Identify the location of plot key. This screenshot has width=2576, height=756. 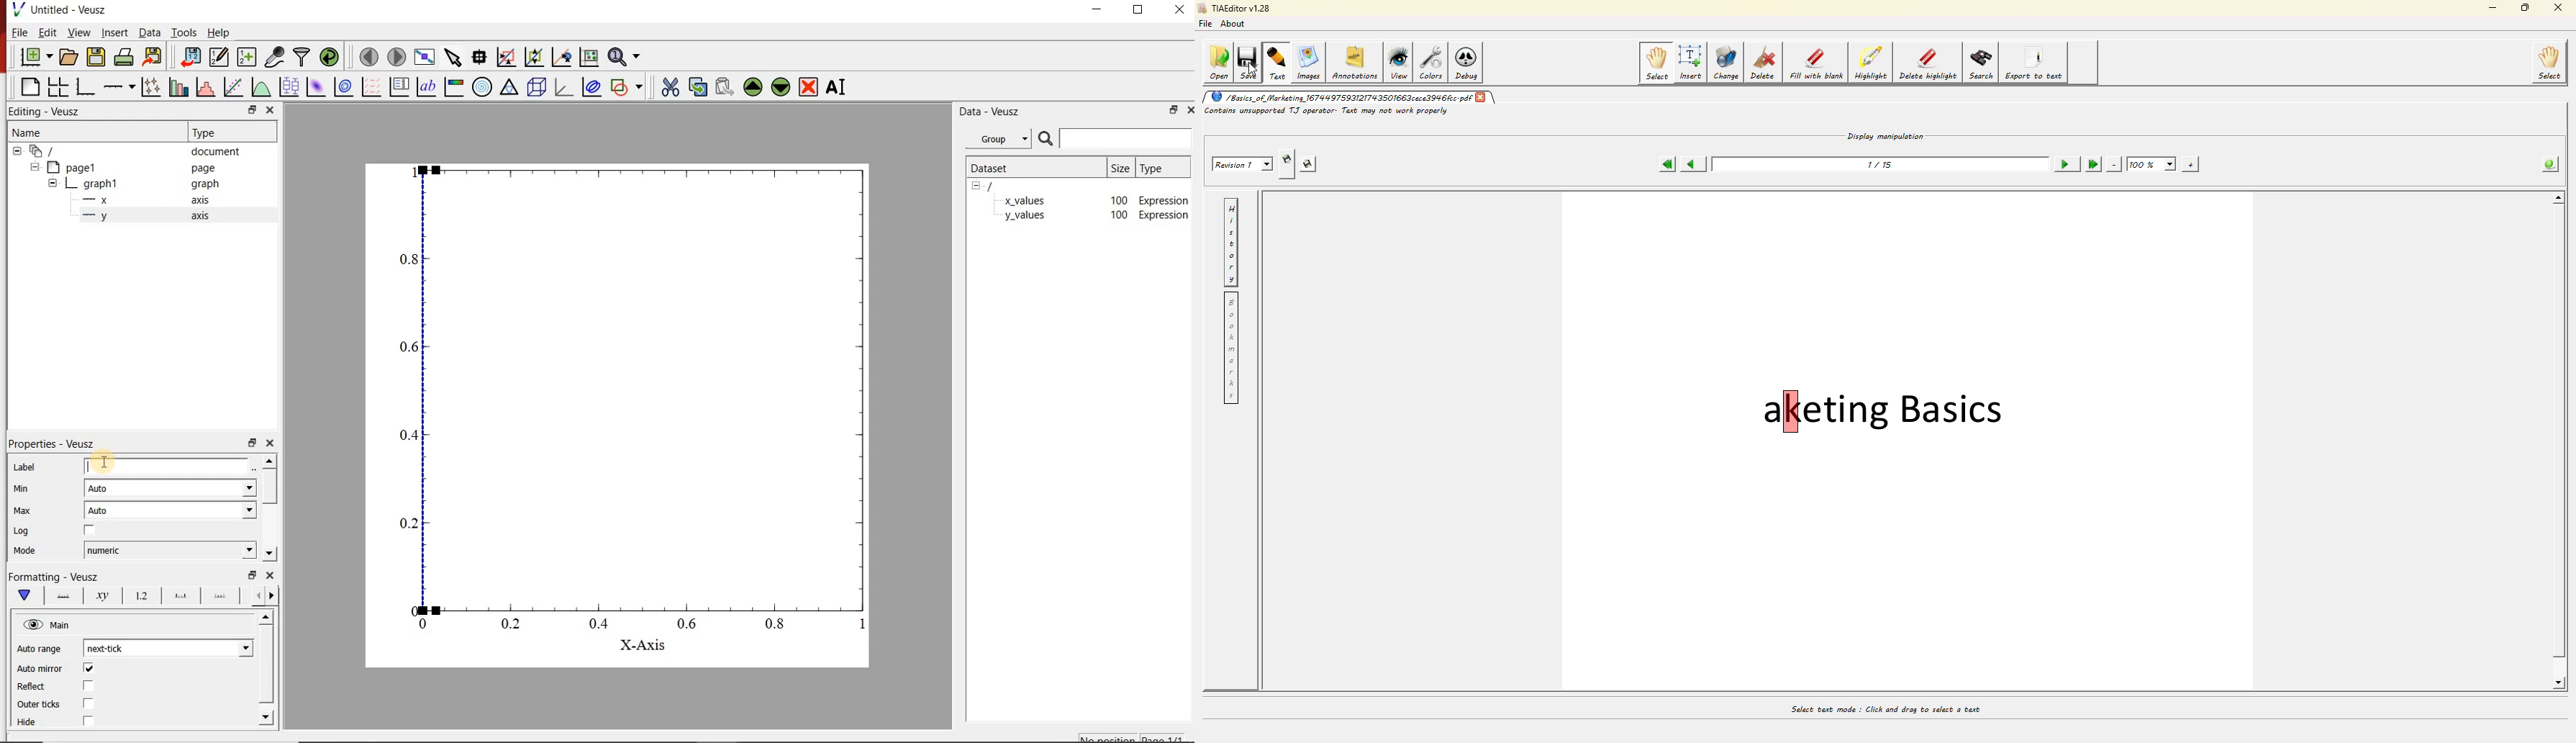
(400, 86).